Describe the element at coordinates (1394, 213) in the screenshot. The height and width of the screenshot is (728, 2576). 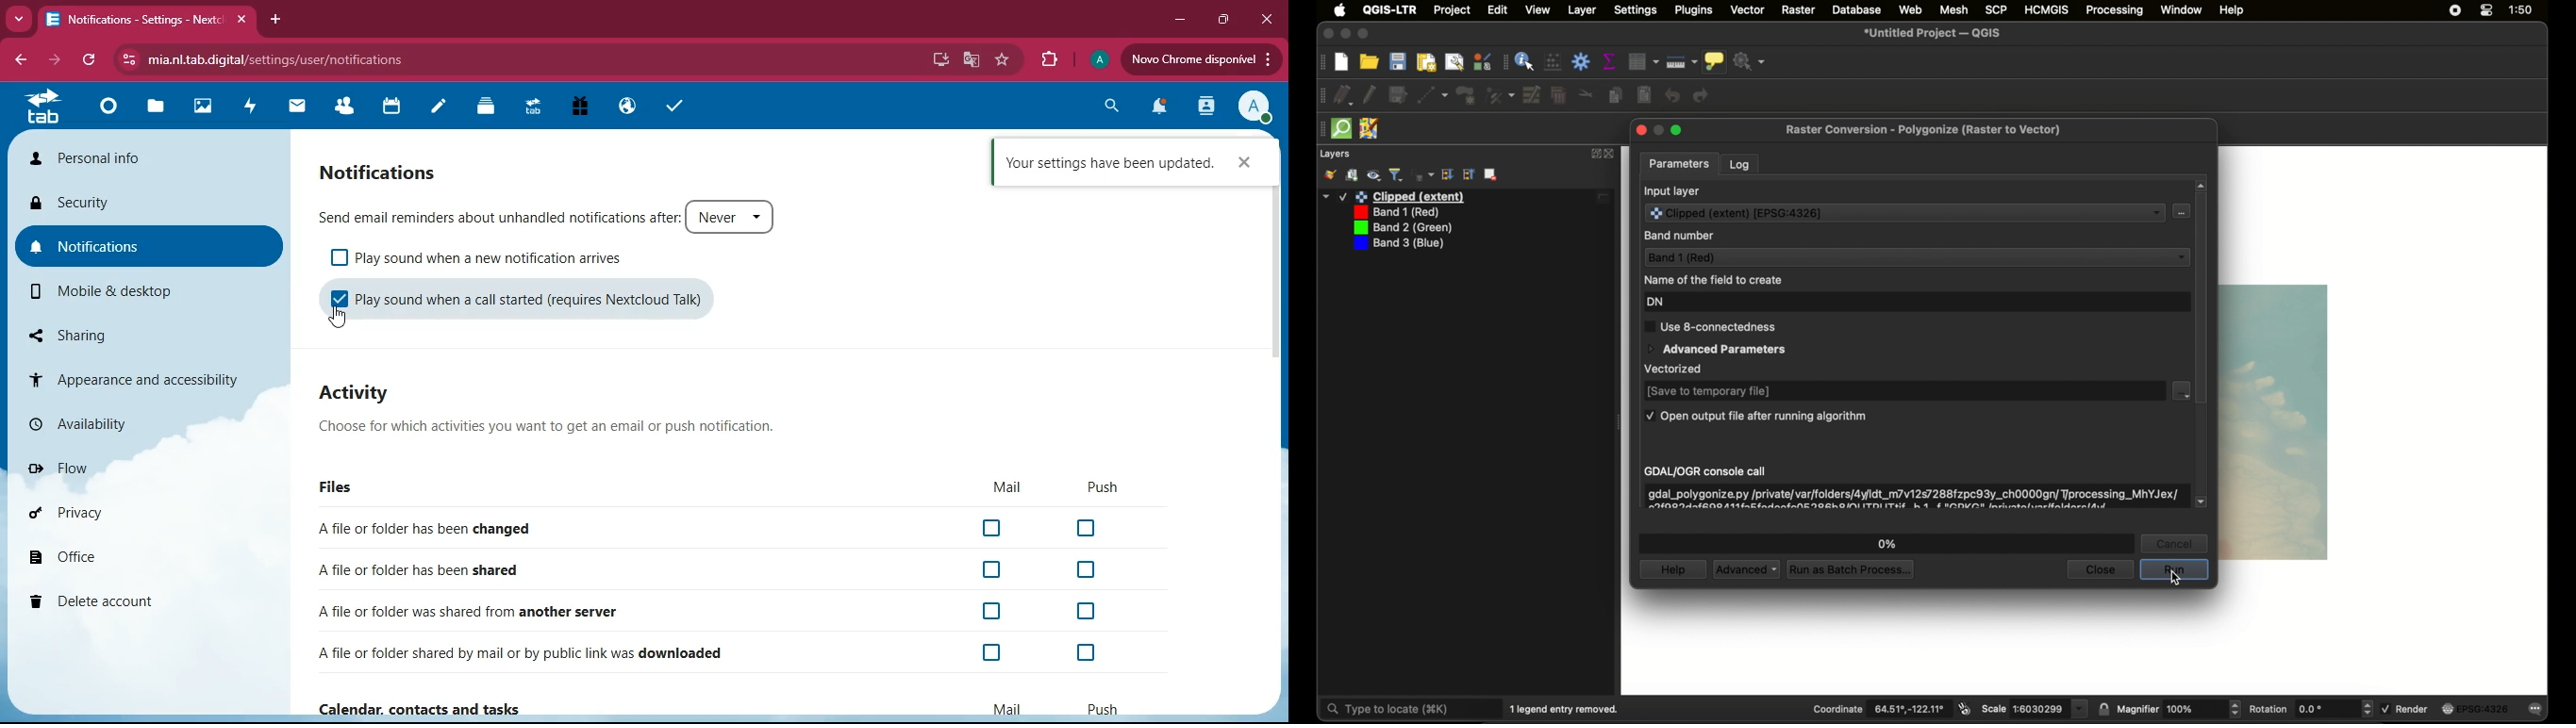
I see `band 1` at that location.